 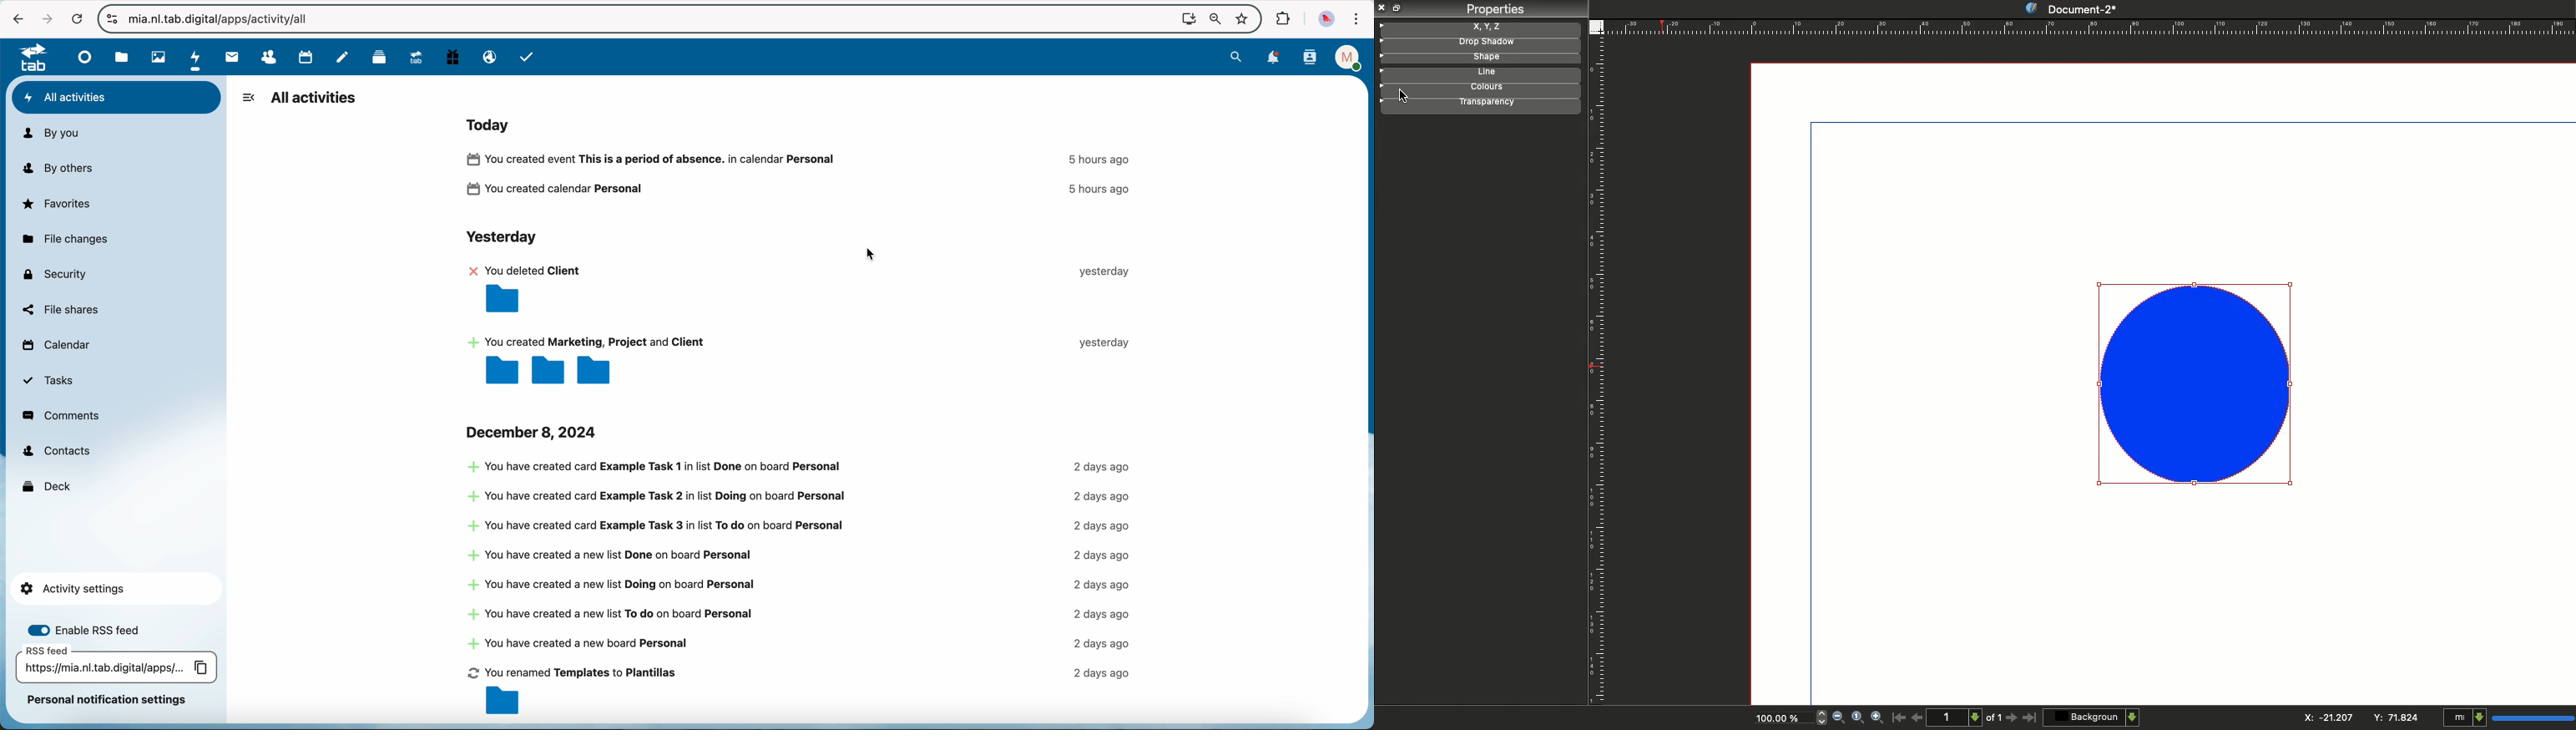 I want to click on 1, so click(x=1957, y=717).